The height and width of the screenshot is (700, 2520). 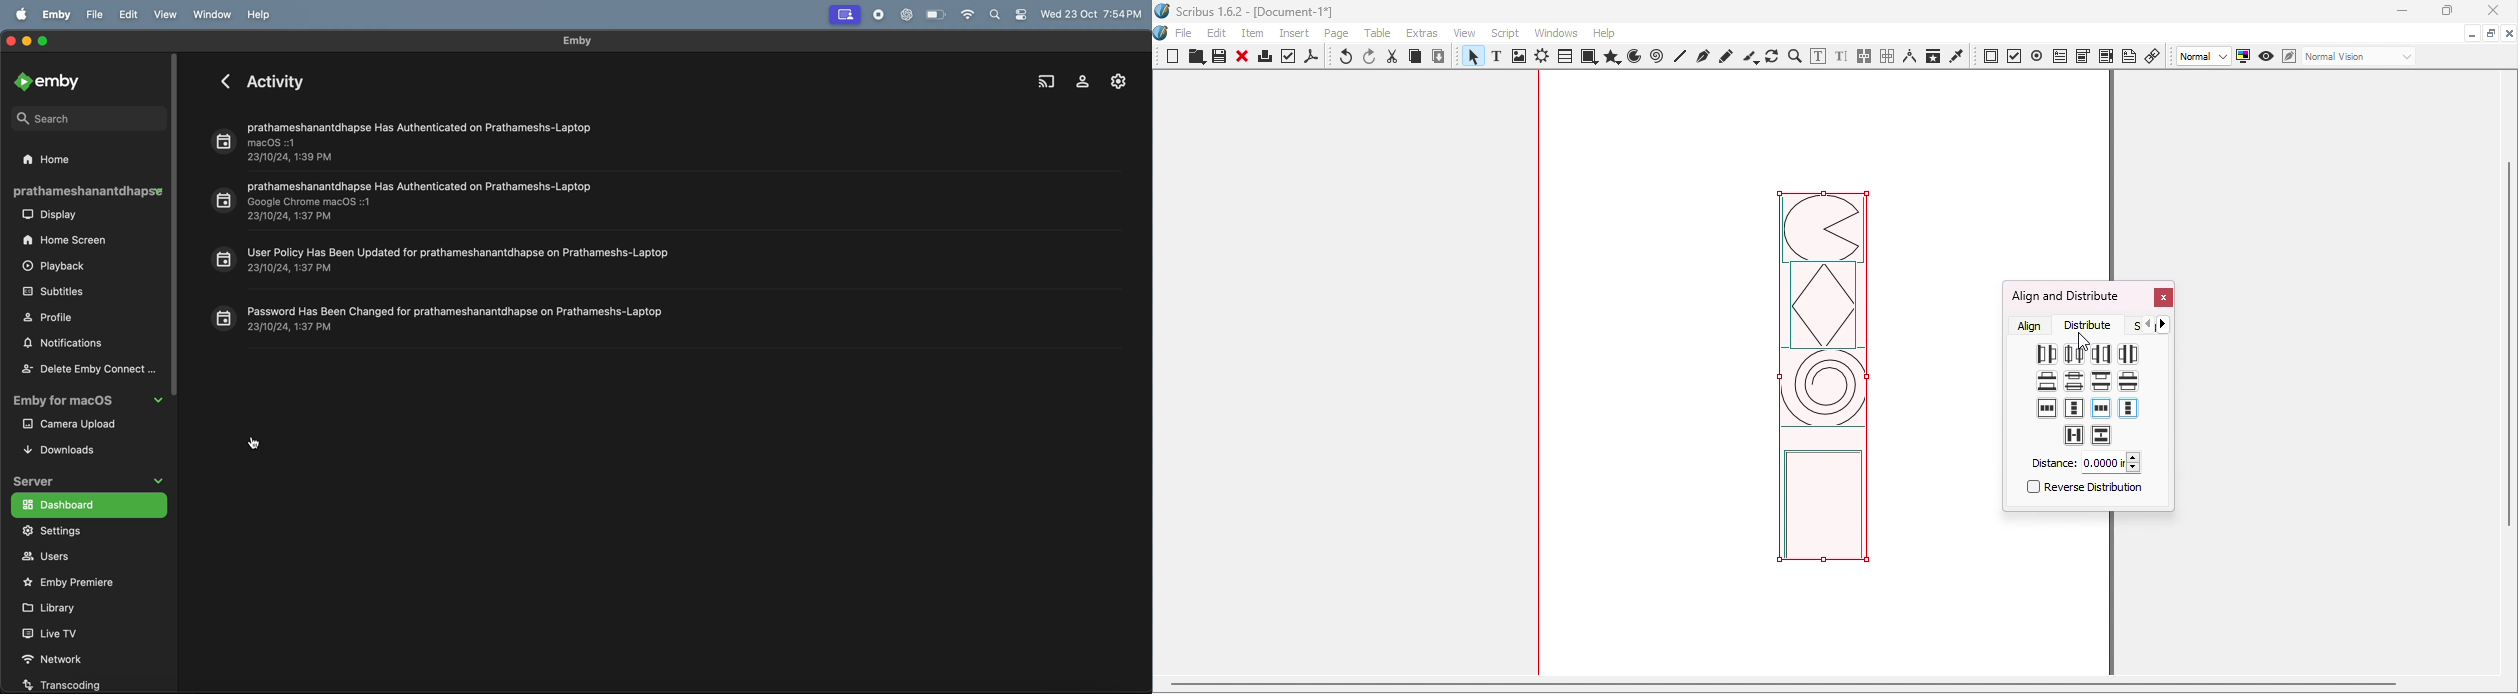 What do you see at coordinates (1556, 33) in the screenshot?
I see `Windows` at bounding box center [1556, 33].